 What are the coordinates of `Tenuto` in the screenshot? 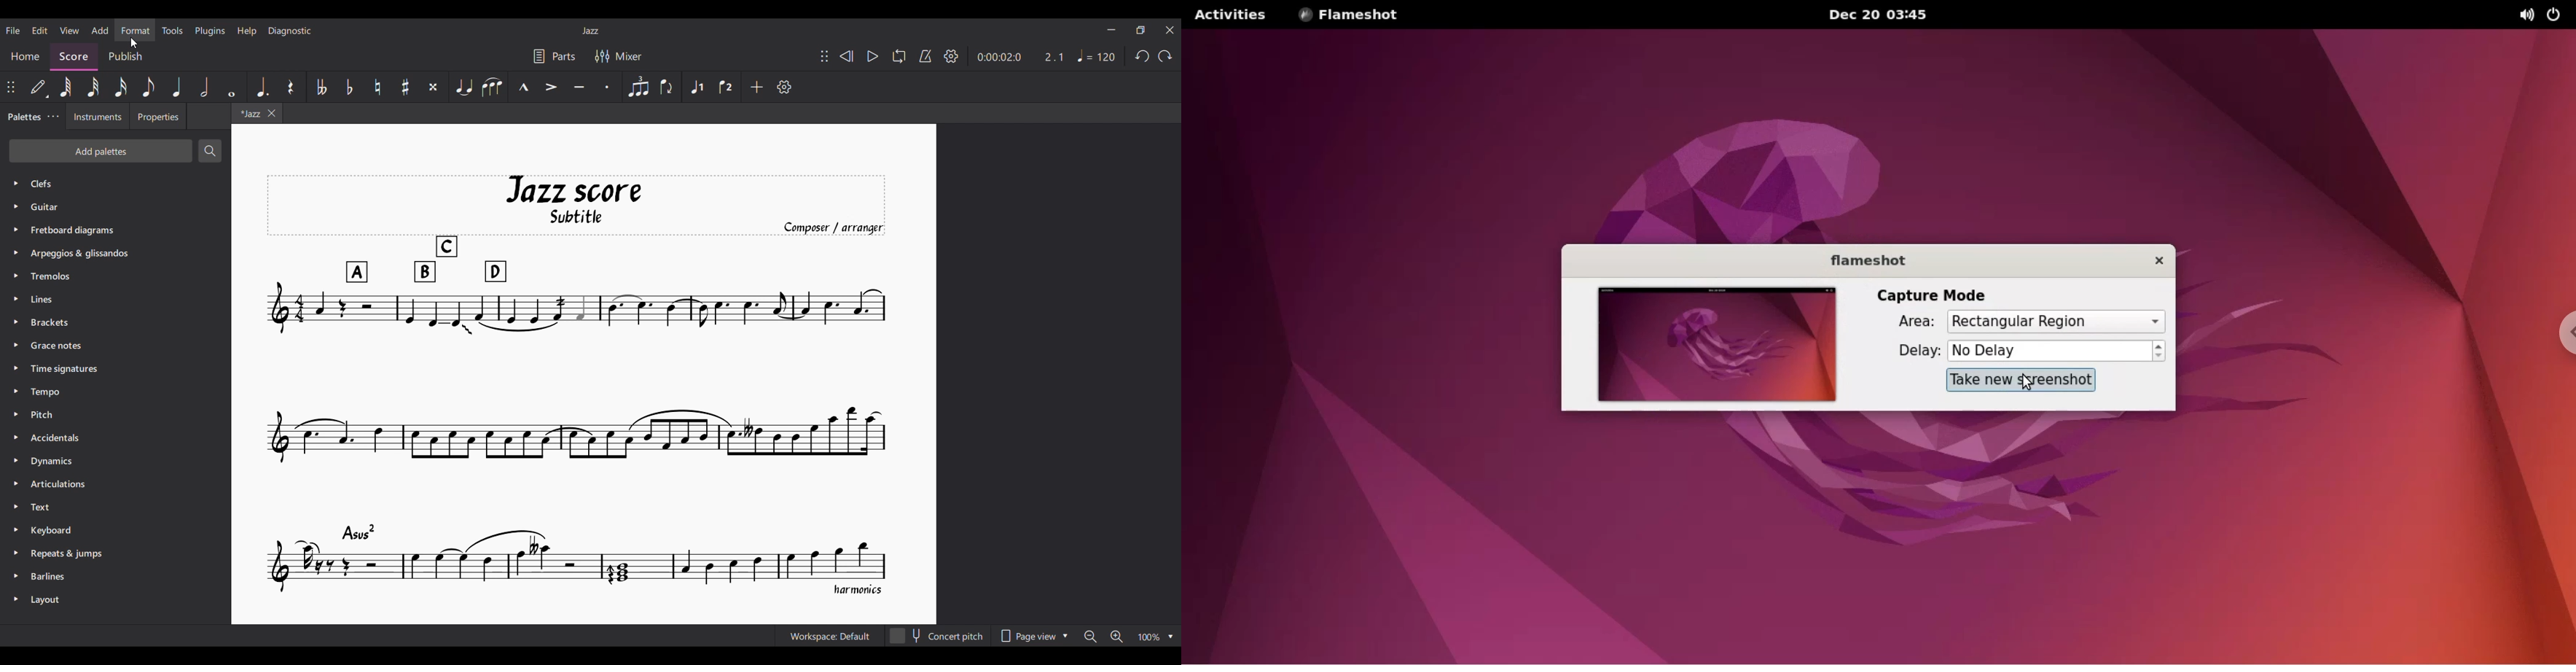 It's located at (579, 86).